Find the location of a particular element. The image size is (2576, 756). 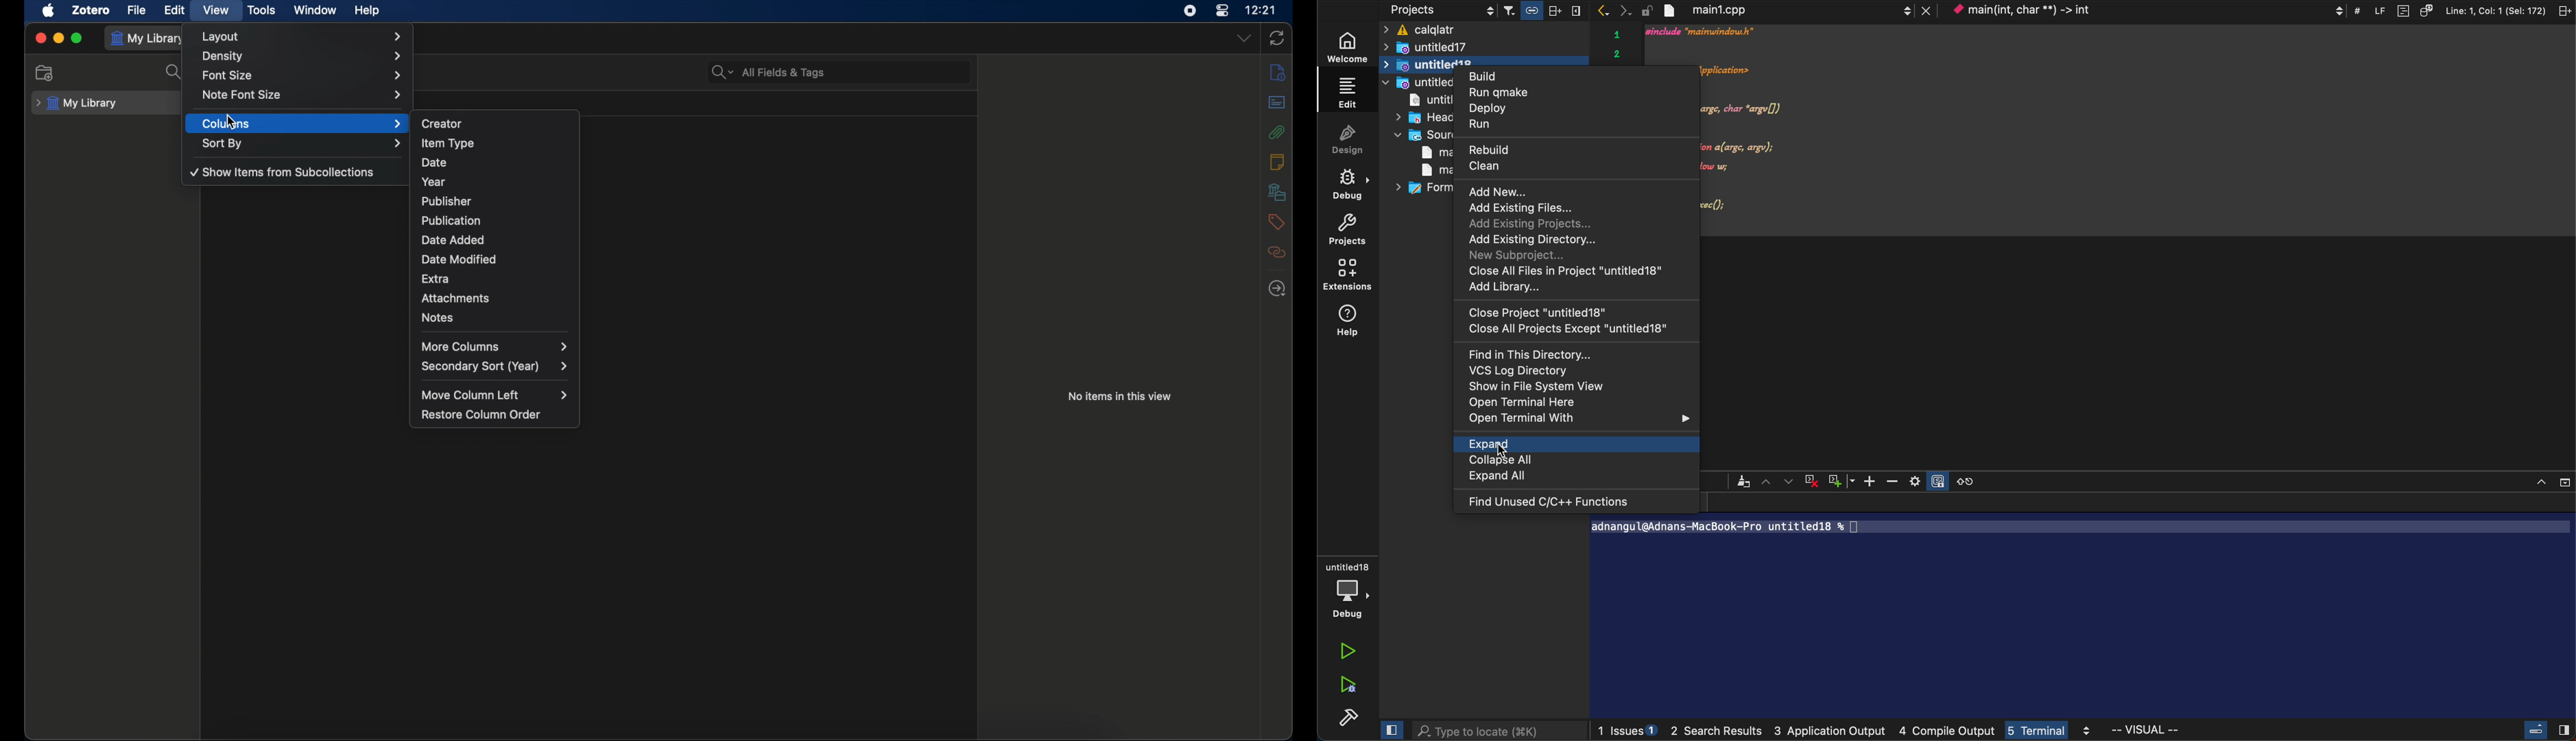

close is located at coordinates (41, 38).